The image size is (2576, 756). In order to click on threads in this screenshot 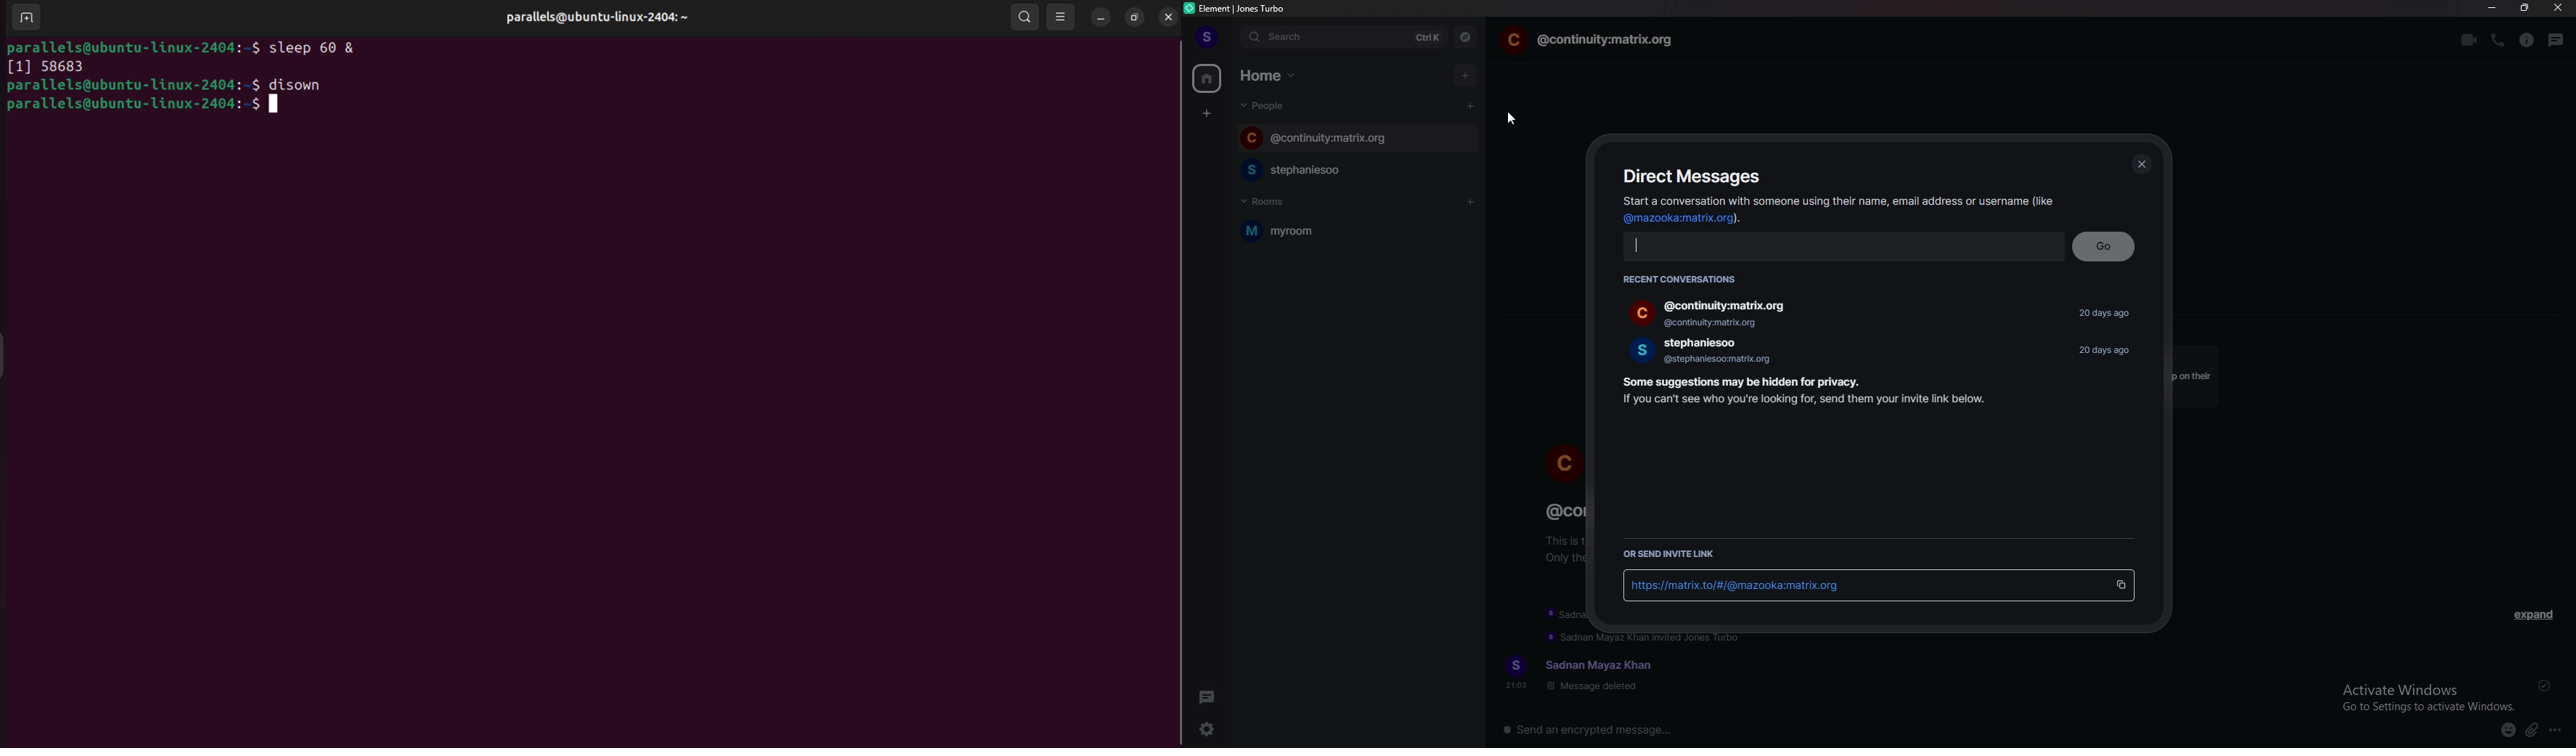, I will do `click(1208, 697)`.